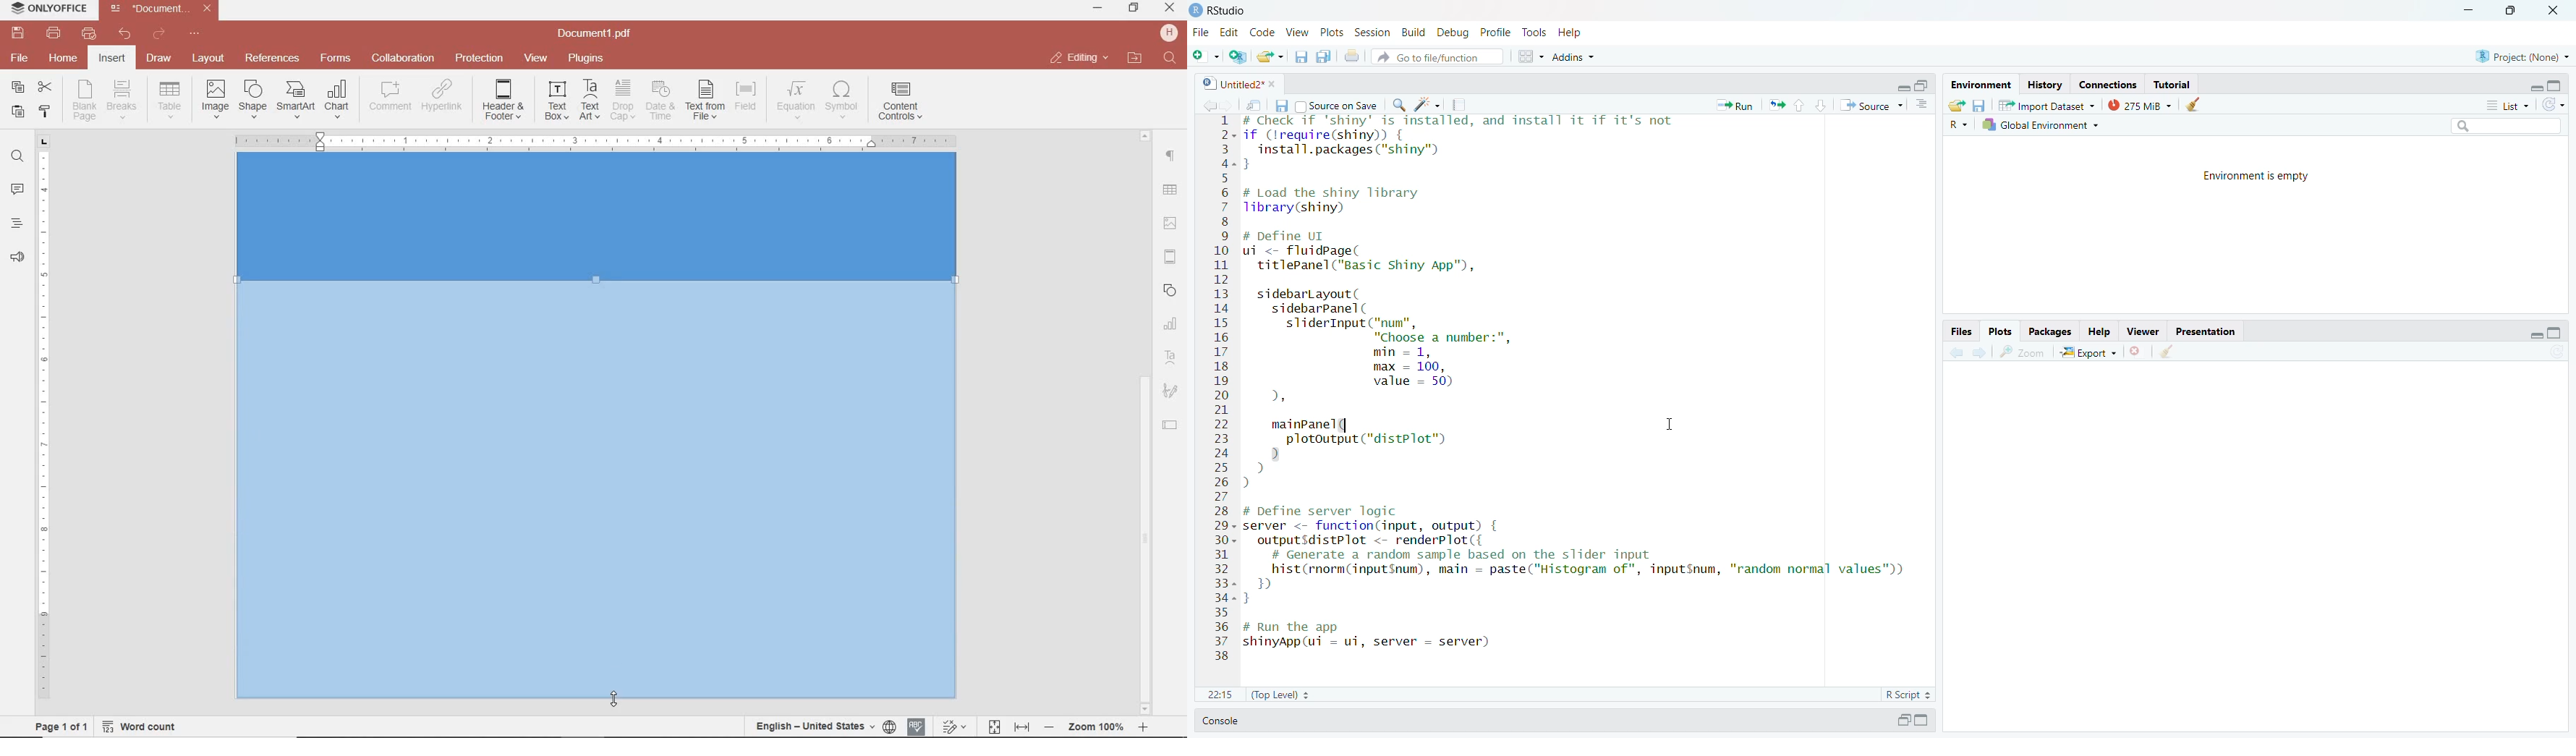  Describe the element at coordinates (1454, 33) in the screenshot. I see `Debug` at that location.